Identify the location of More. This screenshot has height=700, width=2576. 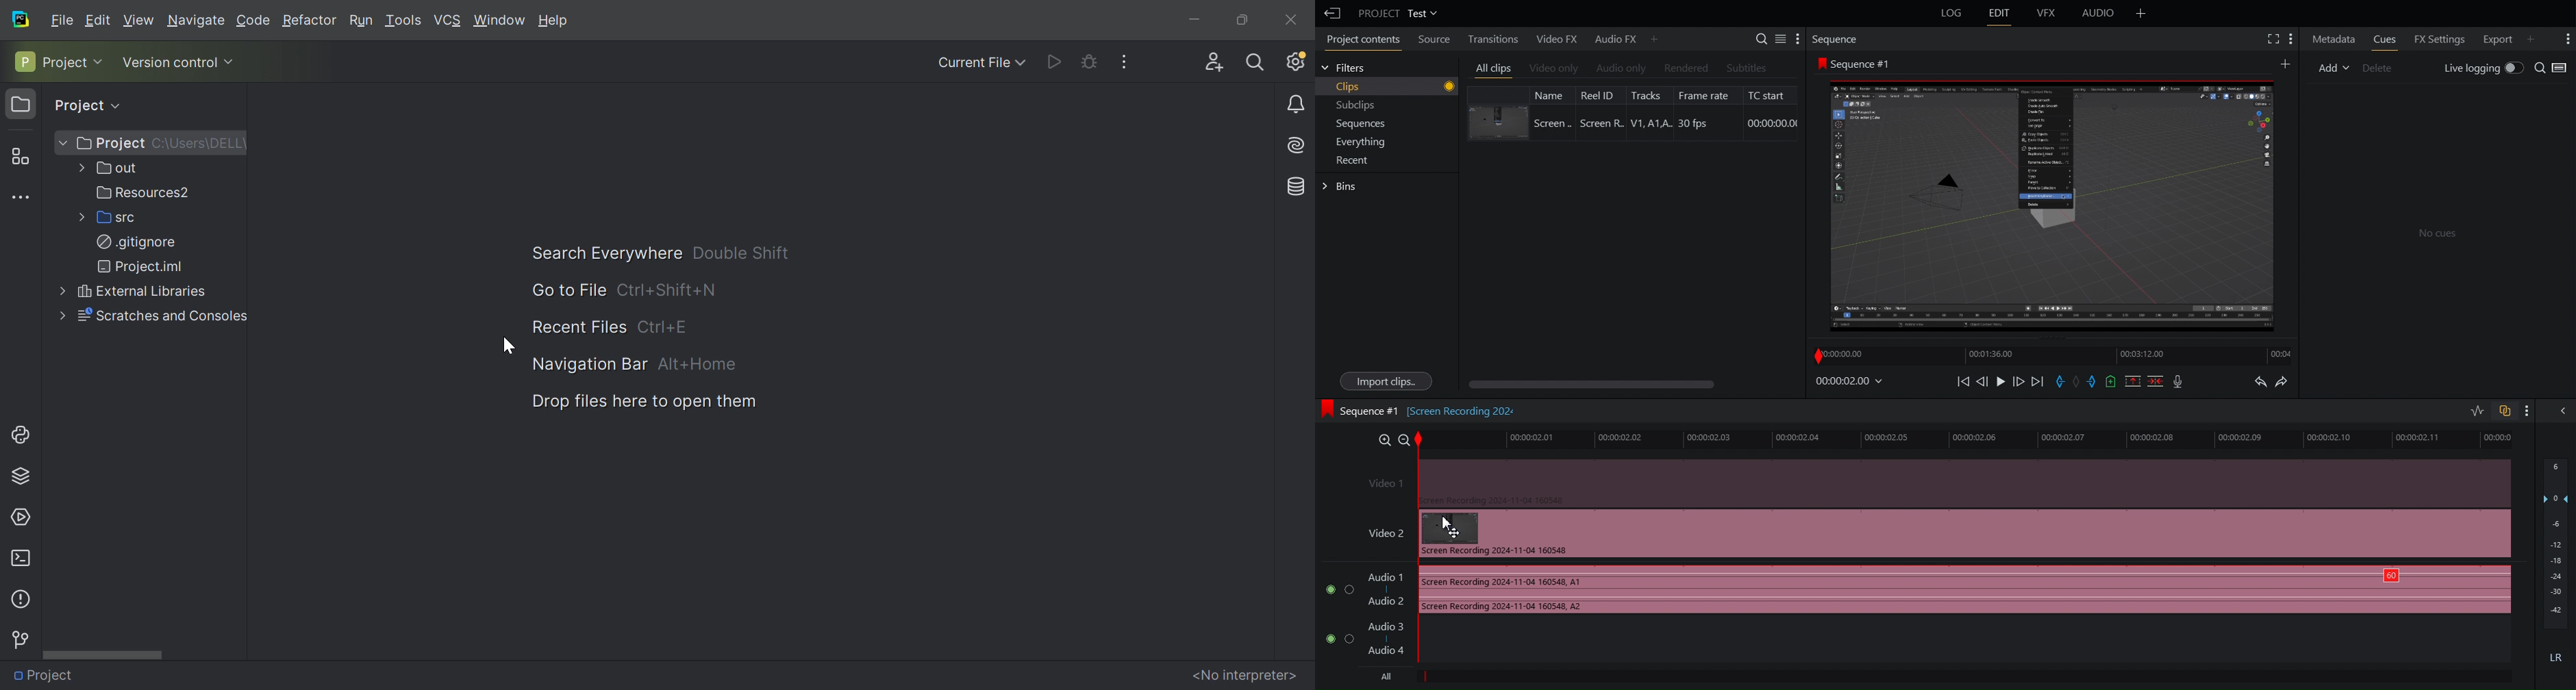
(2283, 64).